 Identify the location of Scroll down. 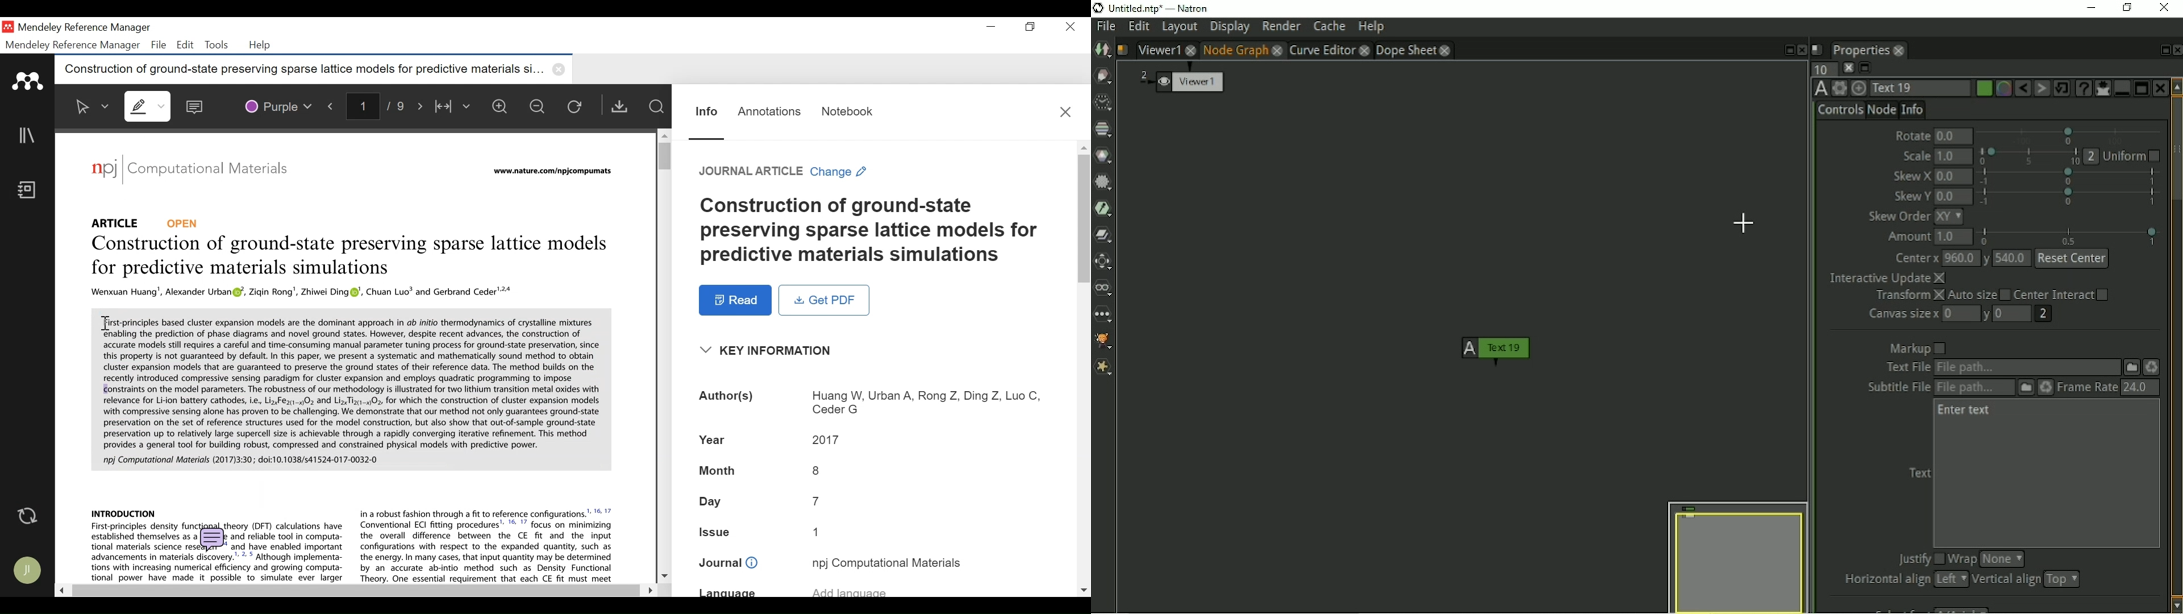
(665, 574).